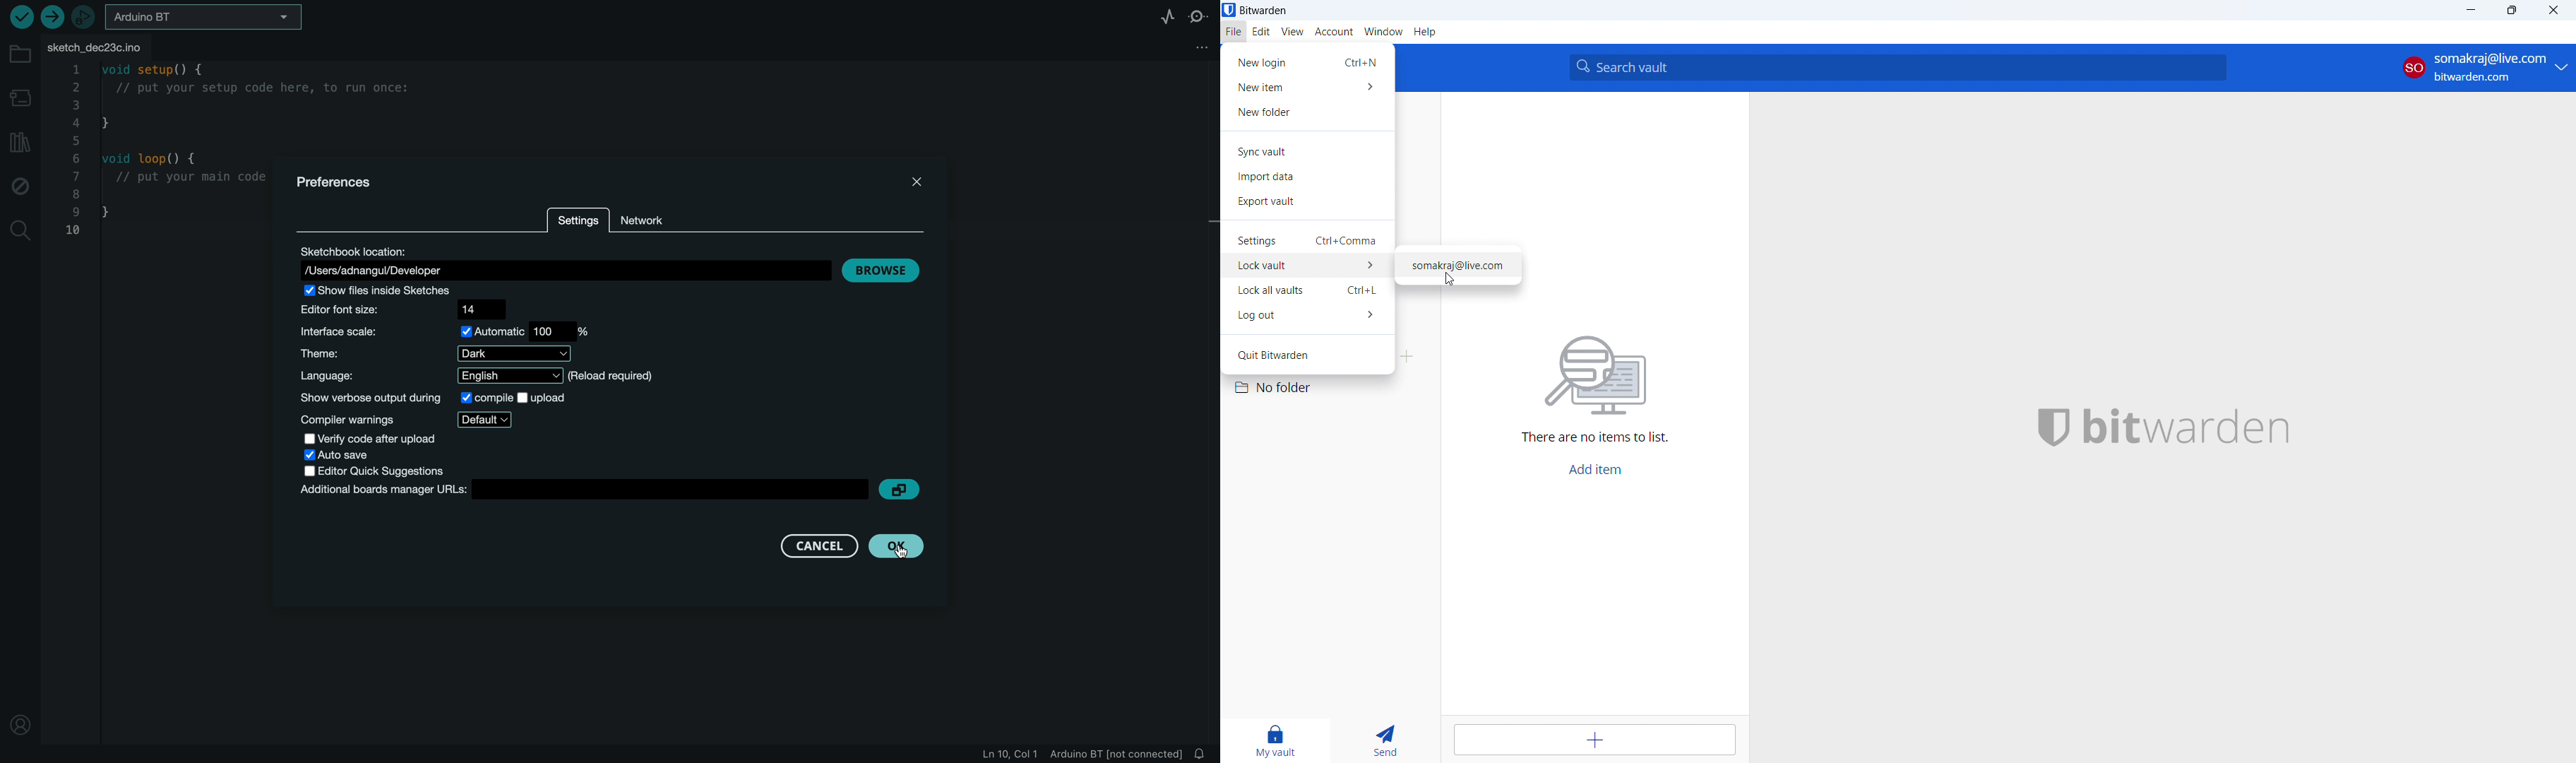 The height and width of the screenshot is (784, 2576). What do you see at coordinates (1388, 740) in the screenshot?
I see `send` at bounding box center [1388, 740].